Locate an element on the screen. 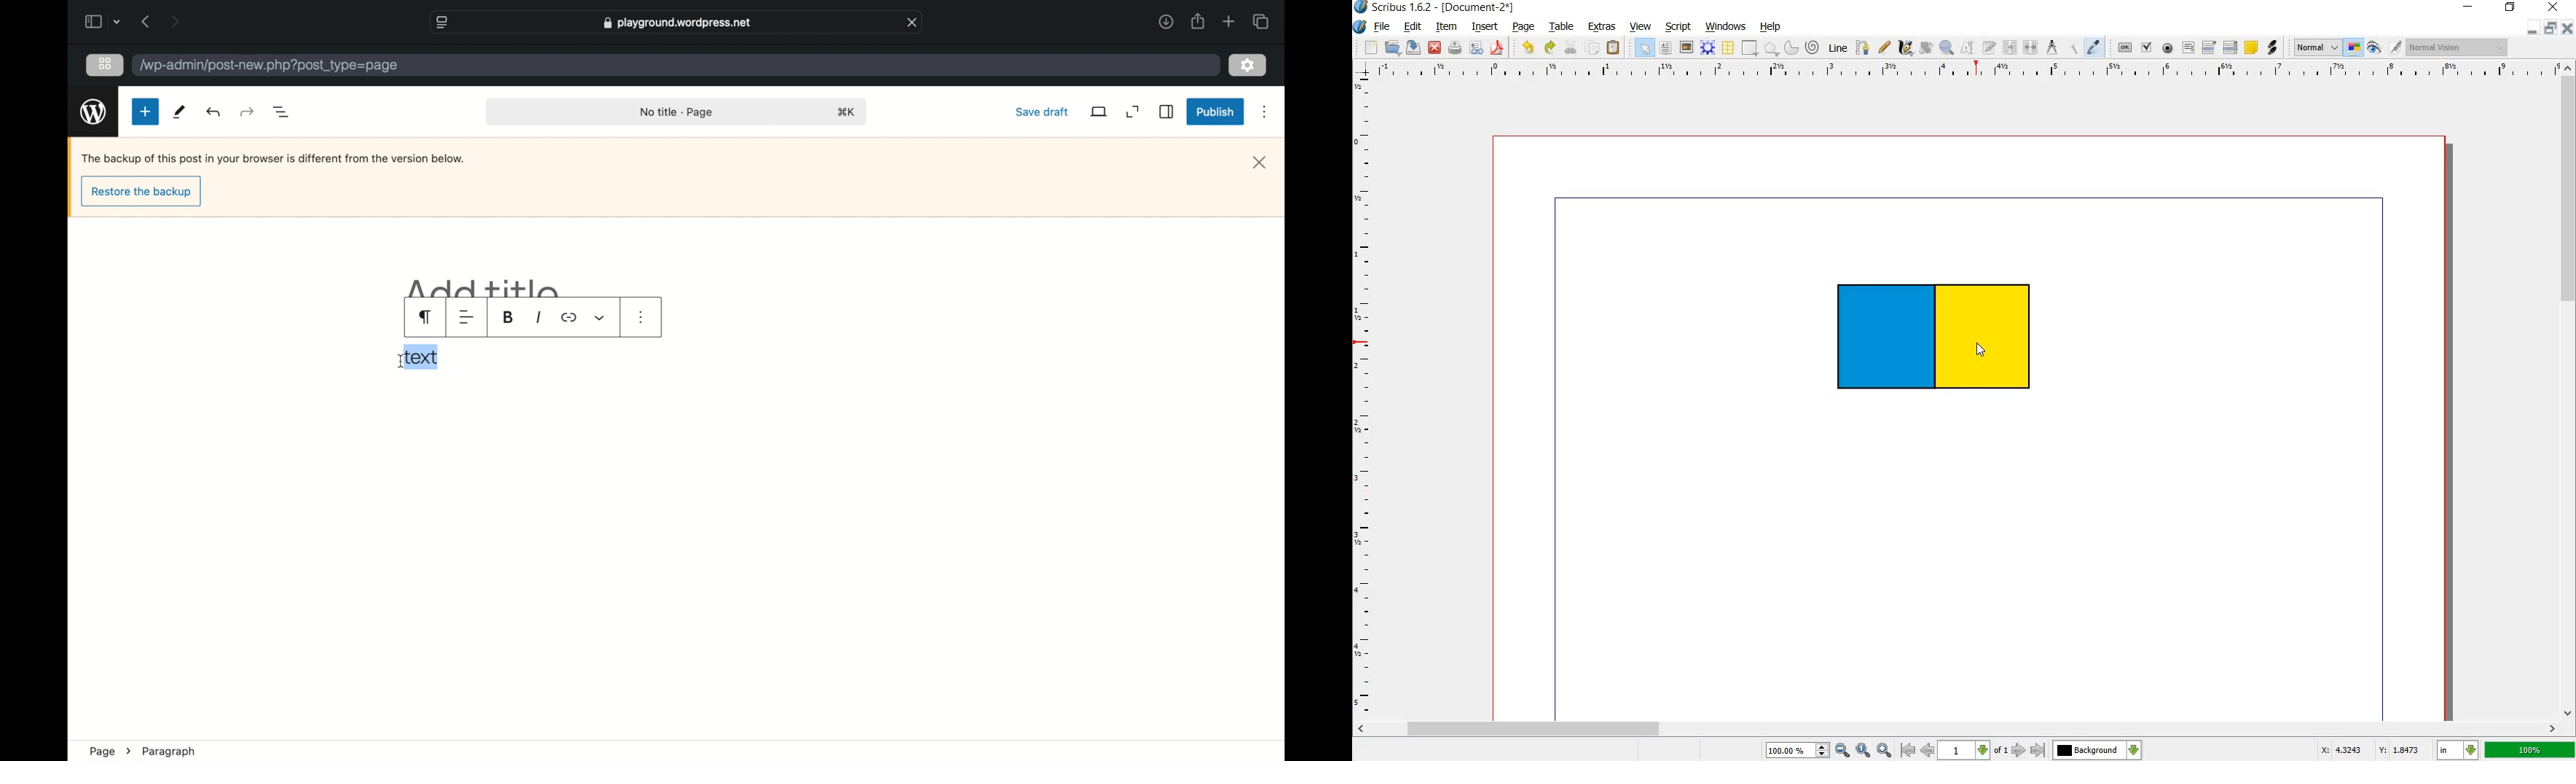  go to last page is located at coordinates (2039, 750).